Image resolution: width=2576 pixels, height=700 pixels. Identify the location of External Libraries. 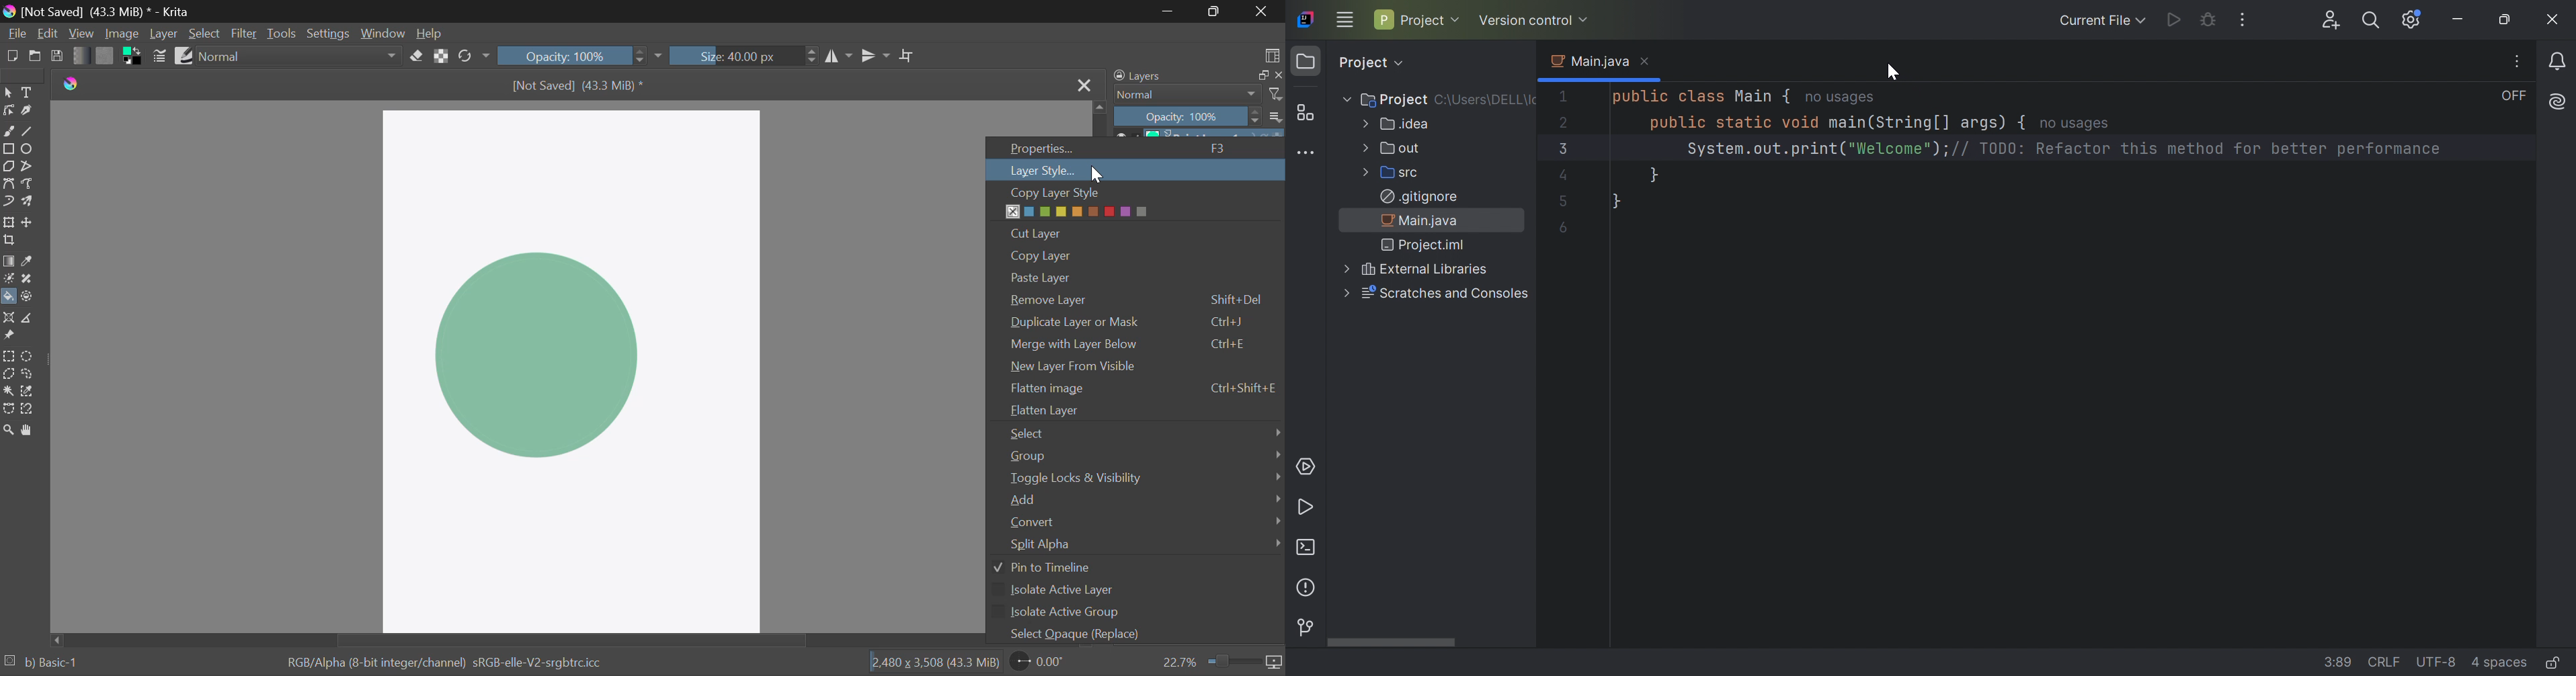
(1411, 269).